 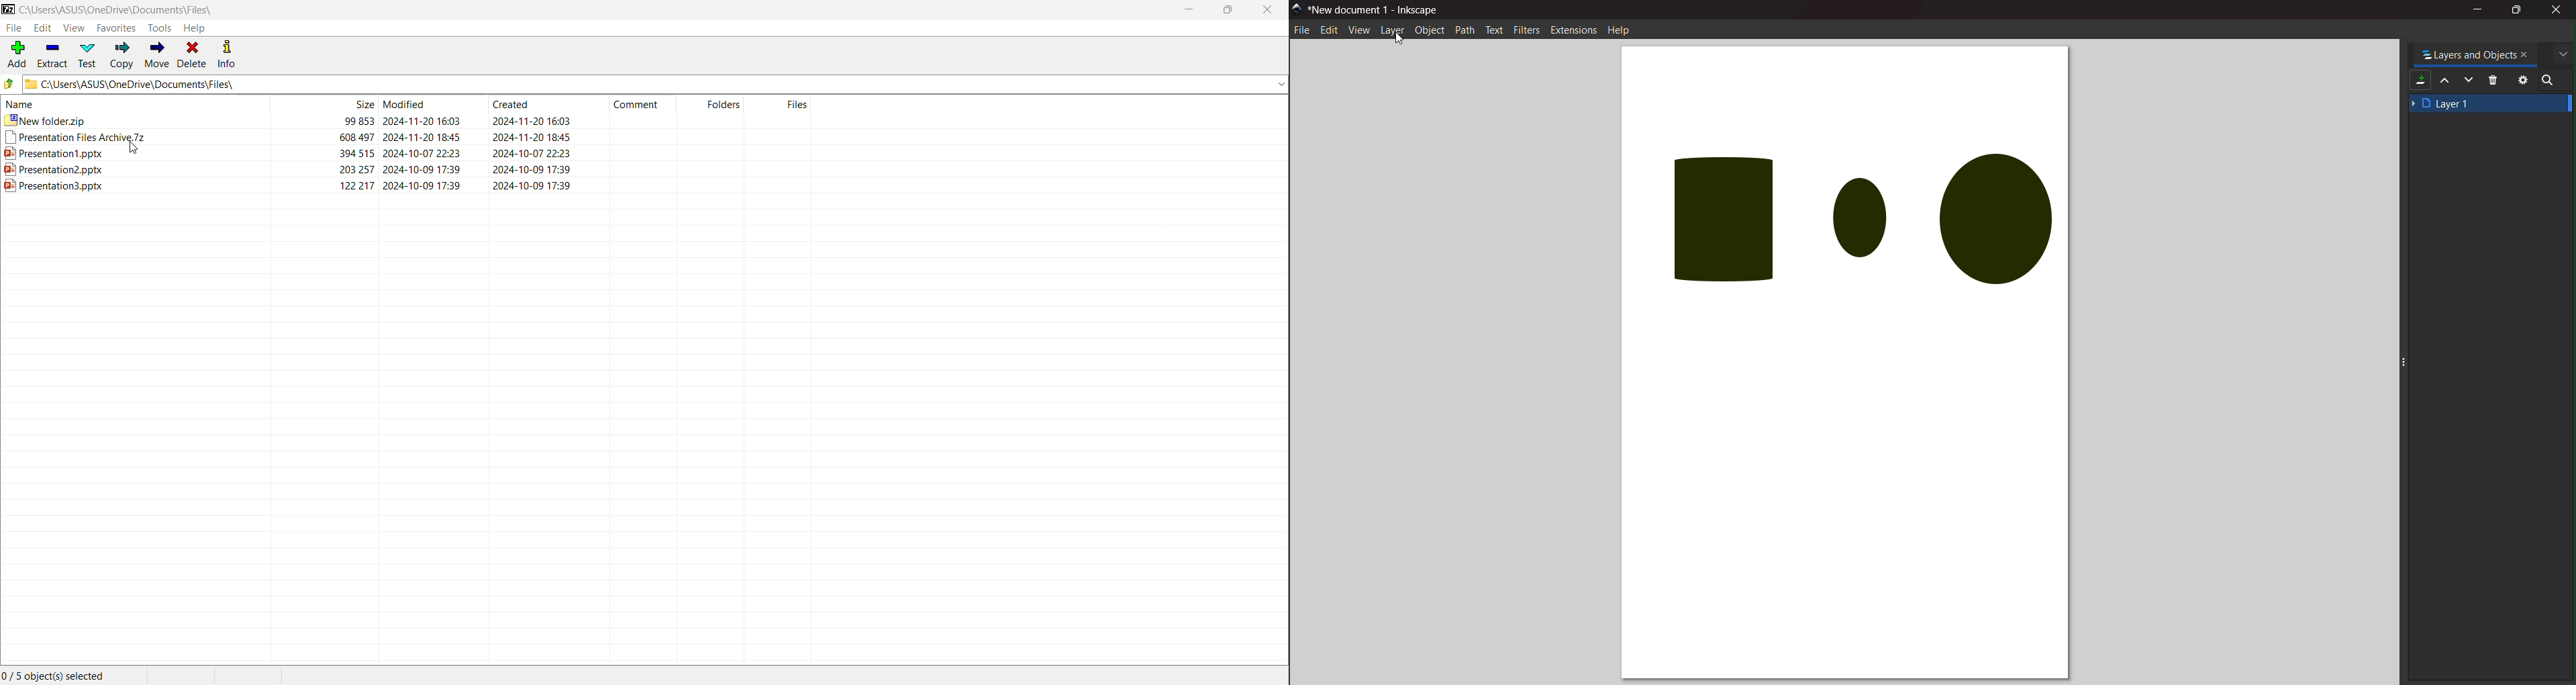 I want to click on mask down, so click(x=2469, y=80).